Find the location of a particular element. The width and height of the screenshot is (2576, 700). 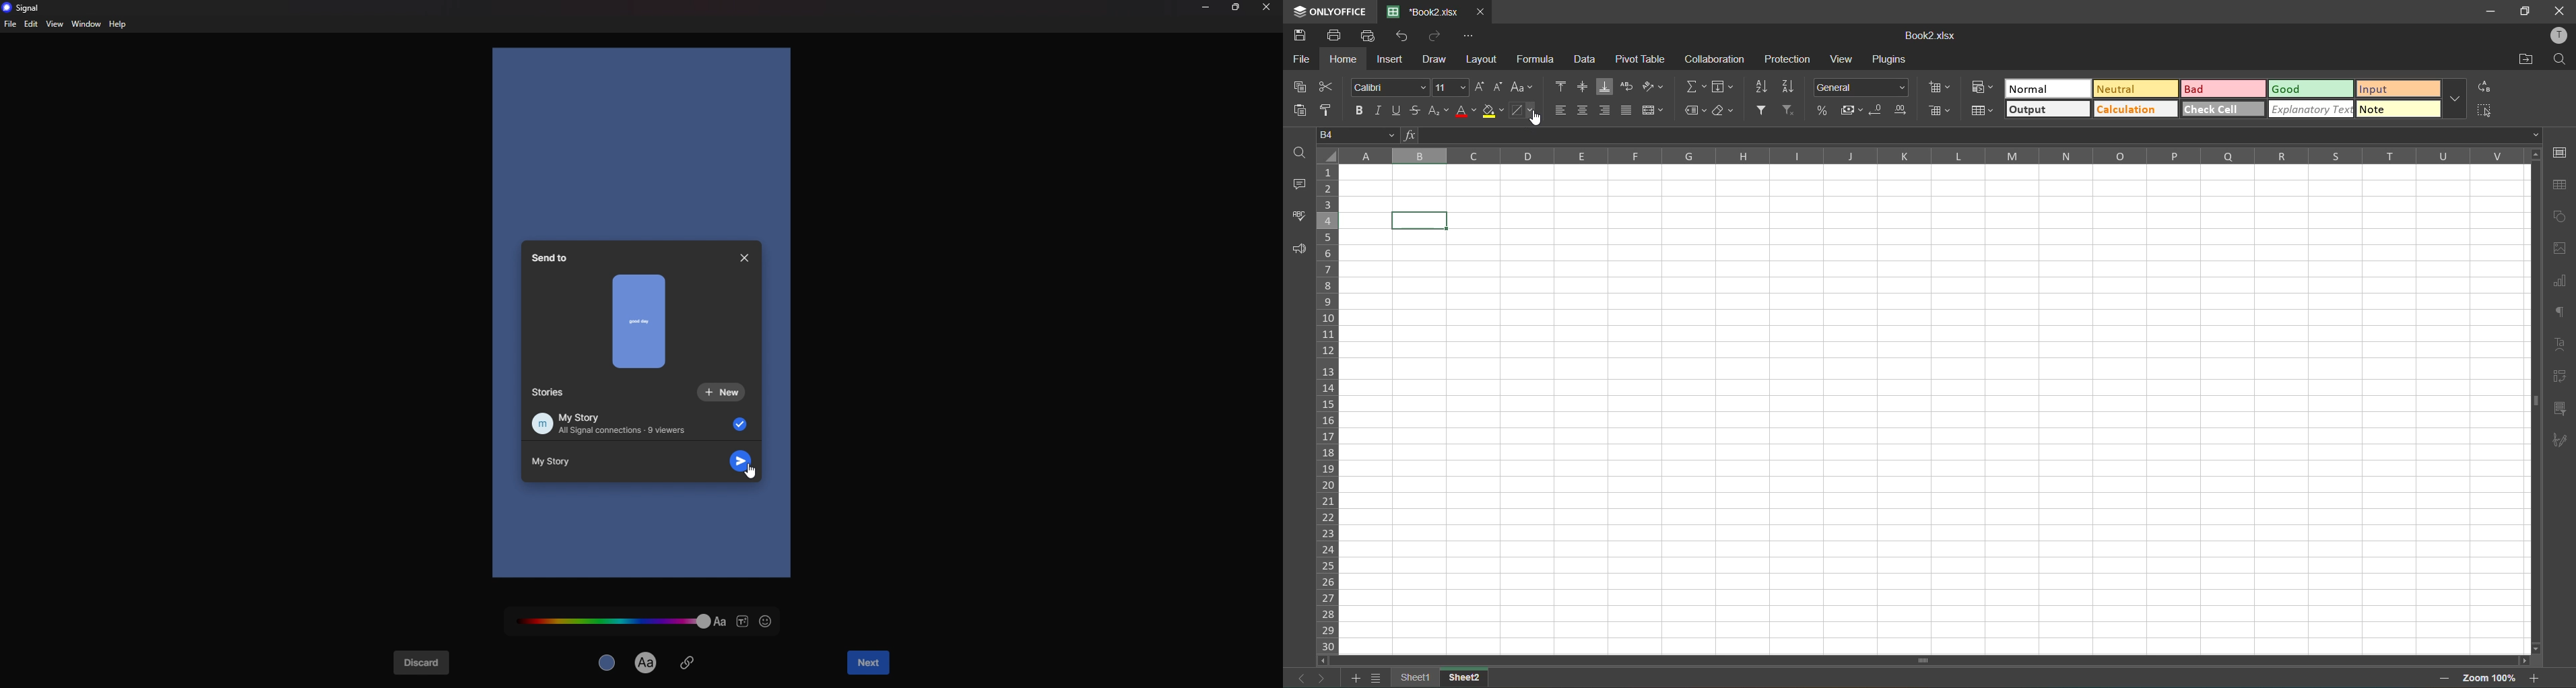

charts is located at coordinates (2560, 282).